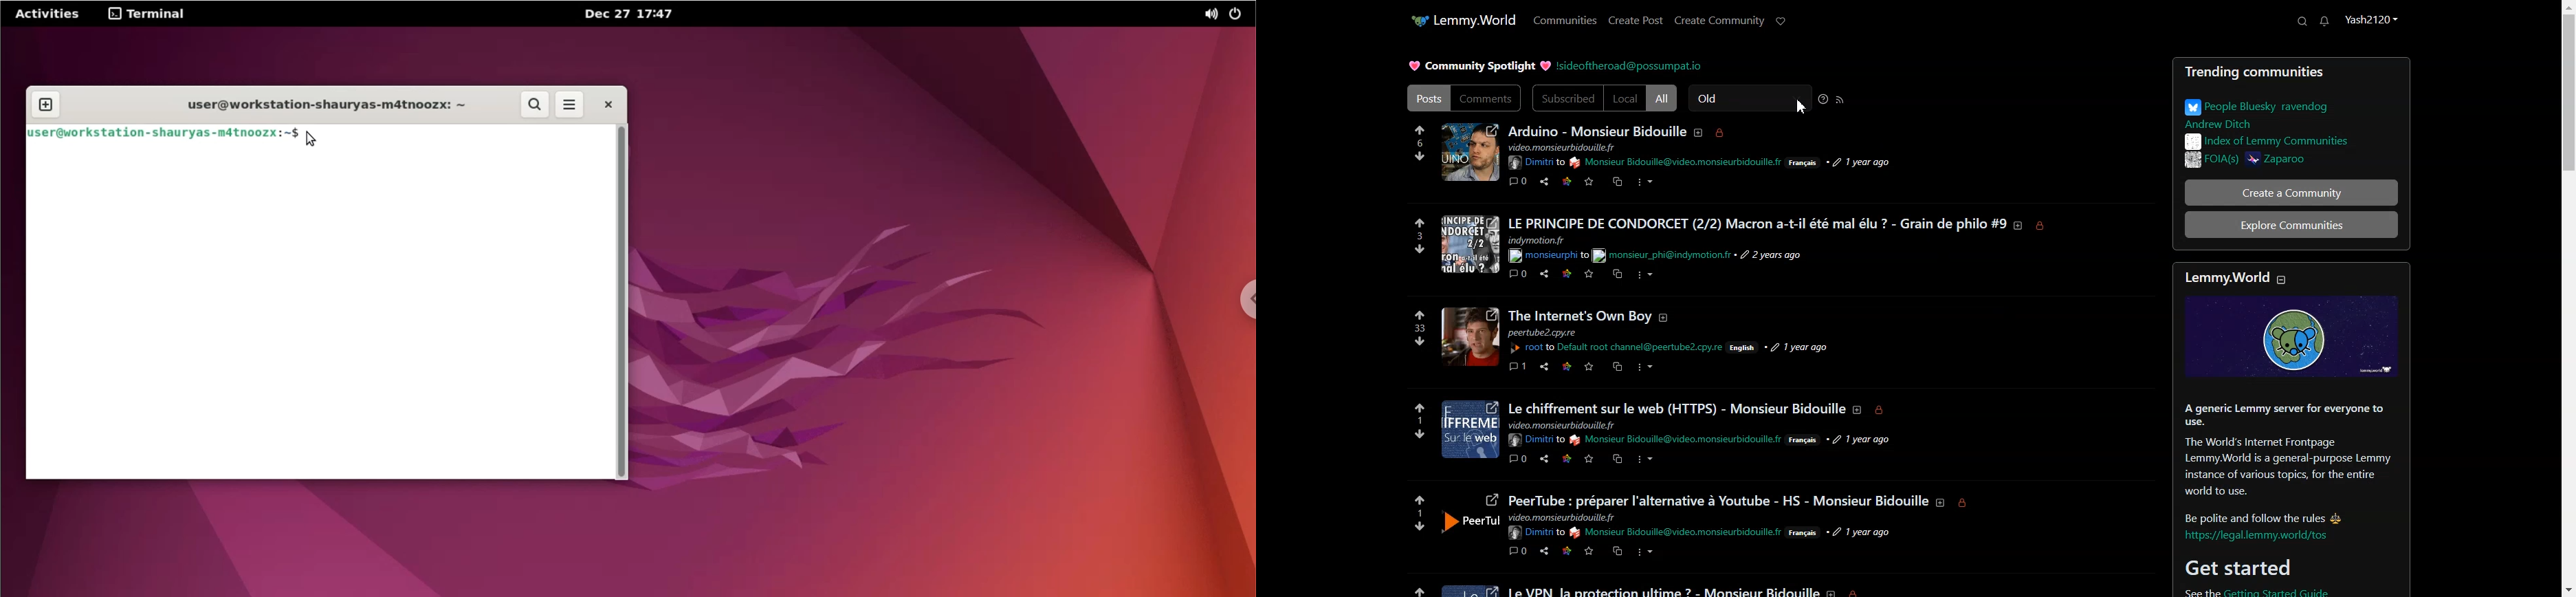 This screenshot has height=616, width=2576. I want to click on downvotes, so click(1420, 341).